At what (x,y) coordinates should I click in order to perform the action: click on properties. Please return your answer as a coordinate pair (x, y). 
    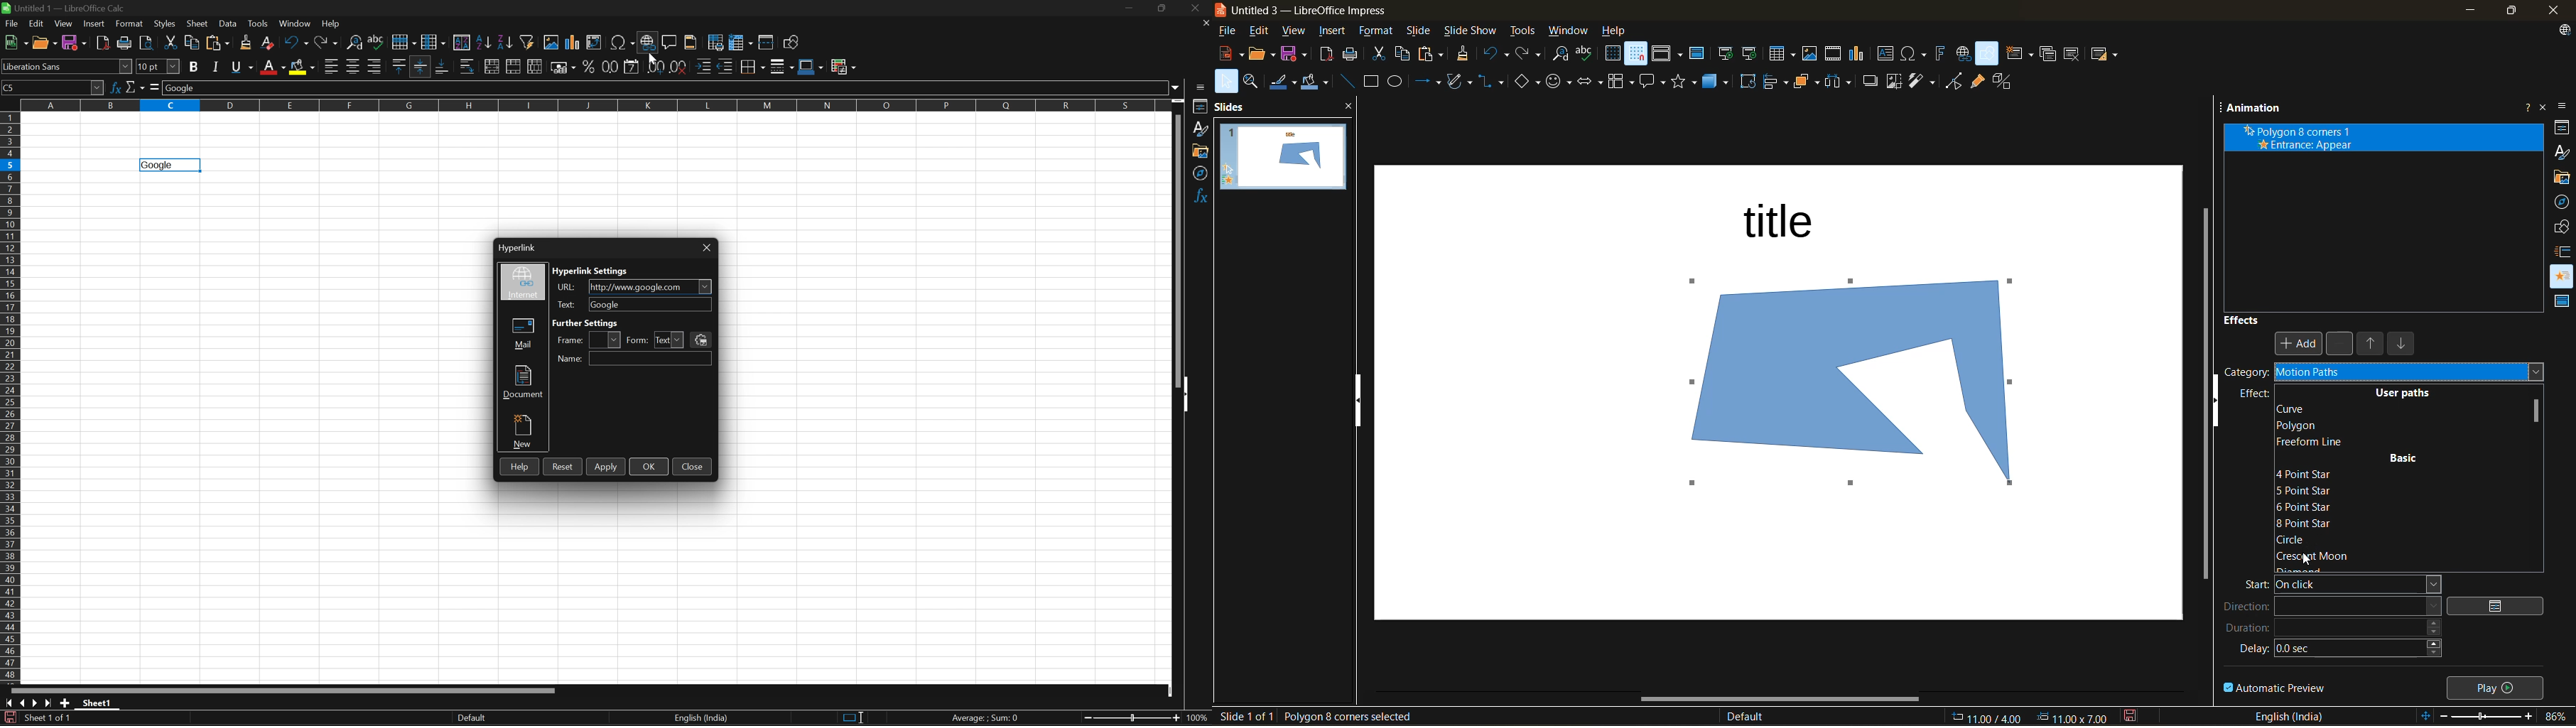
    Looking at the image, I should click on (2560, 126).